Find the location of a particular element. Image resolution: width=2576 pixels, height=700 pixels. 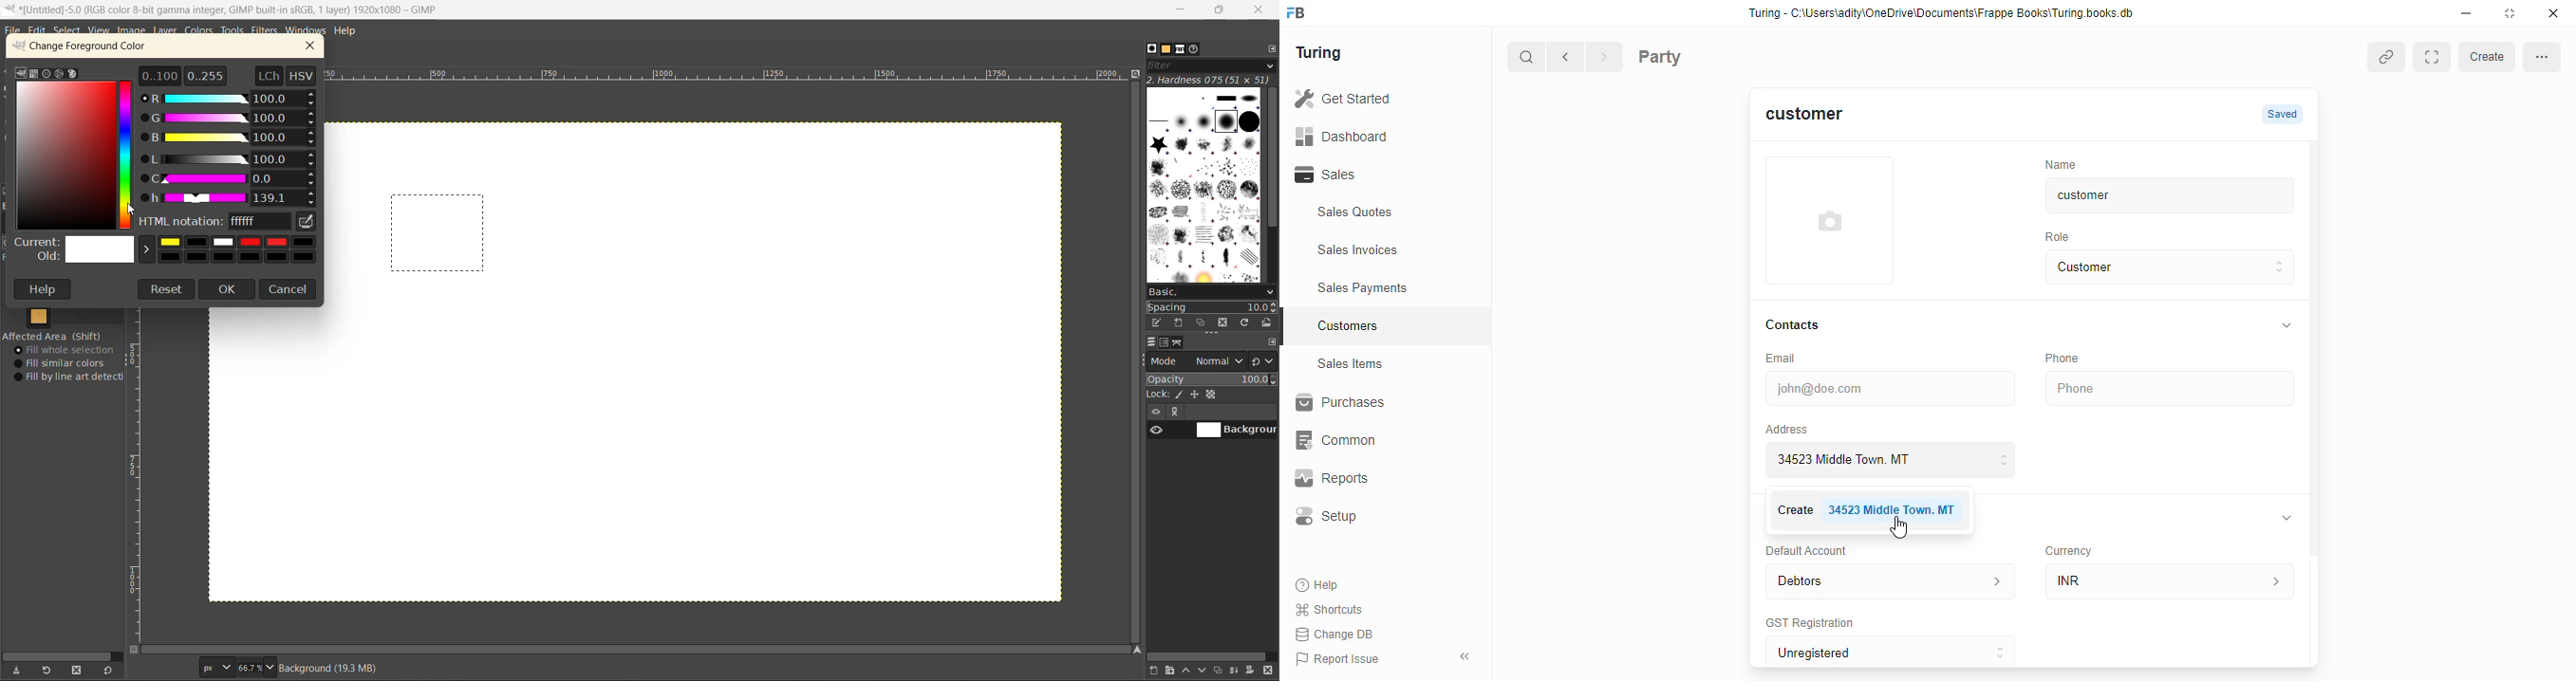

customer is located at coordinates (2148, 198).